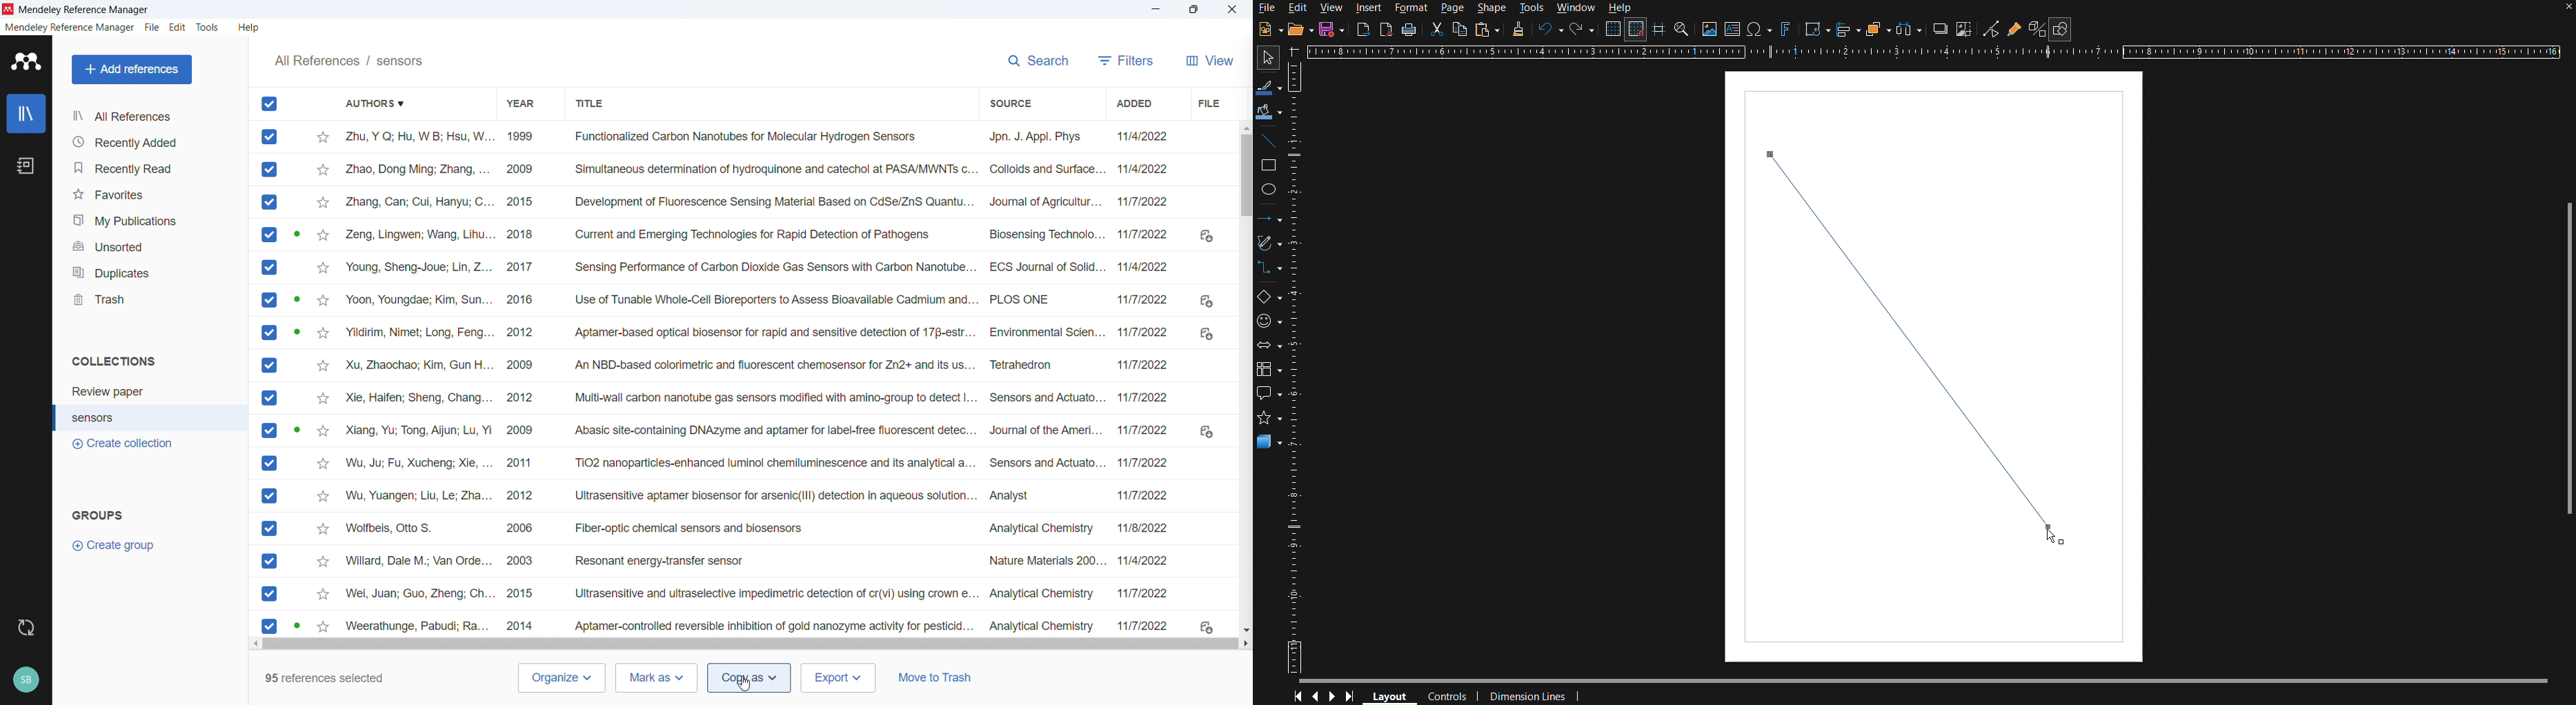 The height and width of the screenshot is (728, 2576). Describe the element at coordinates (2054, 541) in the screenshot. I see `Cursor` at that location.